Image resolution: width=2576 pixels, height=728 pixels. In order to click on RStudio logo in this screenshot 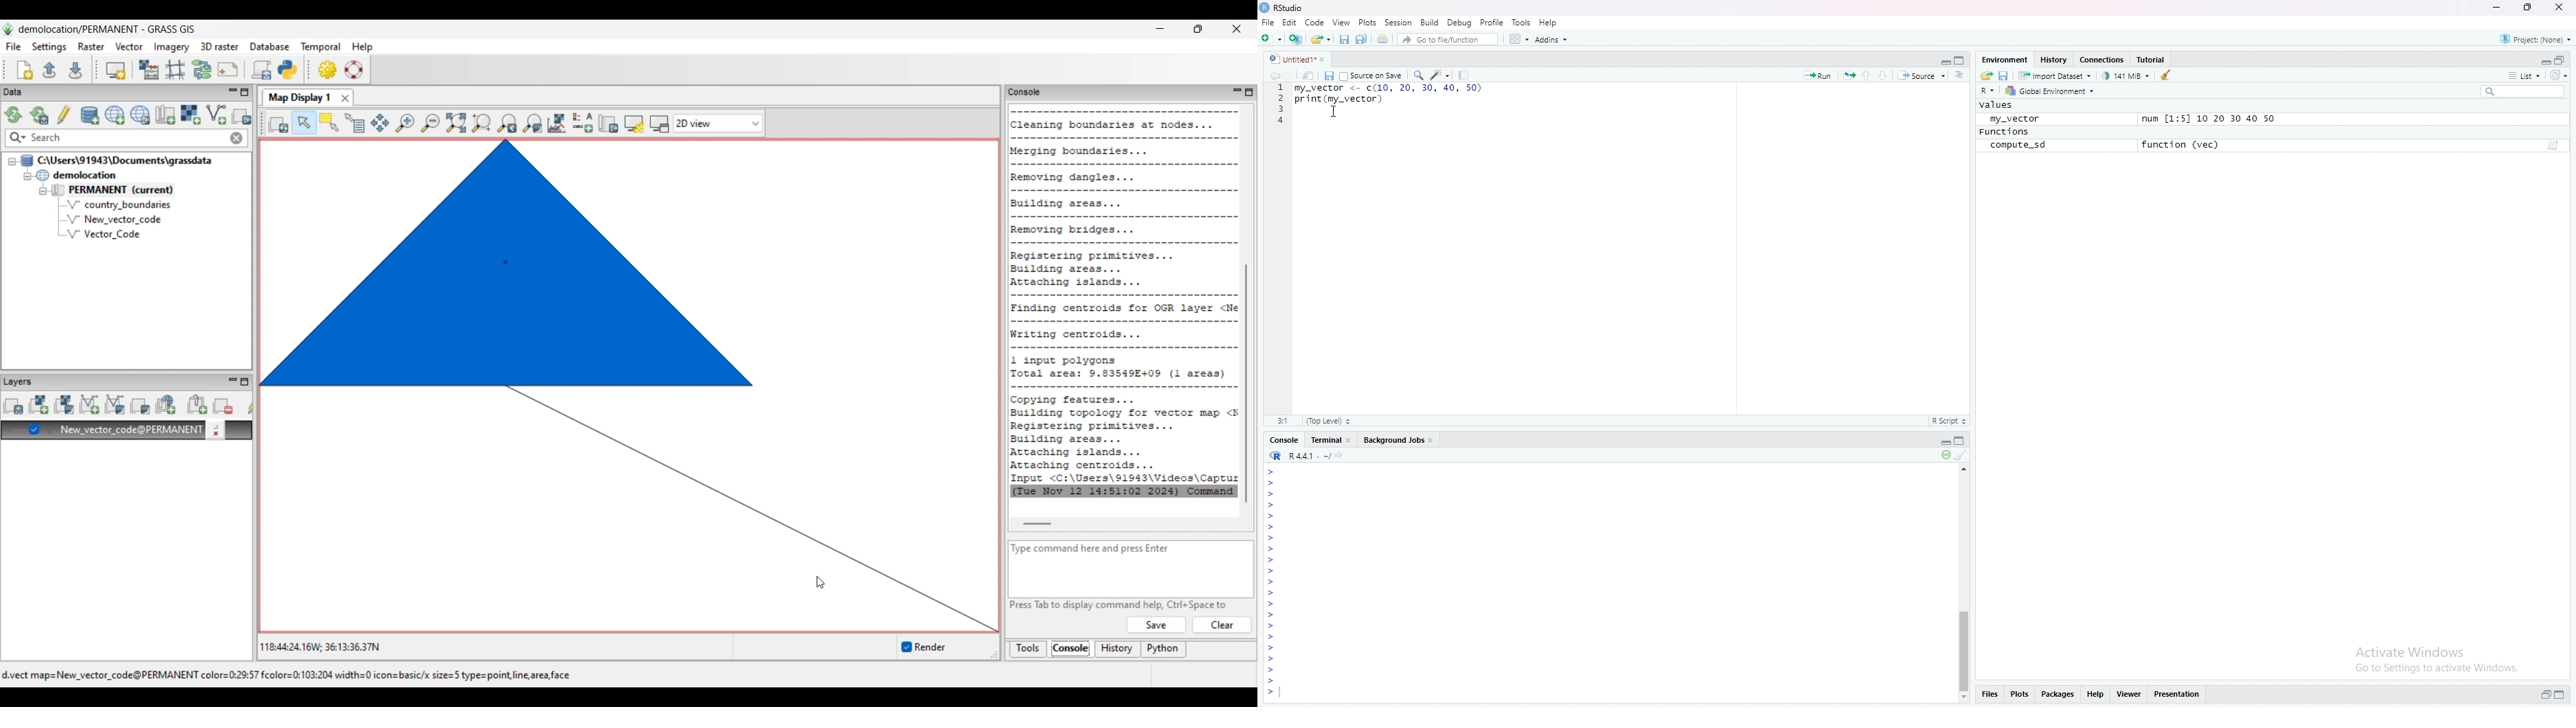, I will do `click(1275, 456)`.